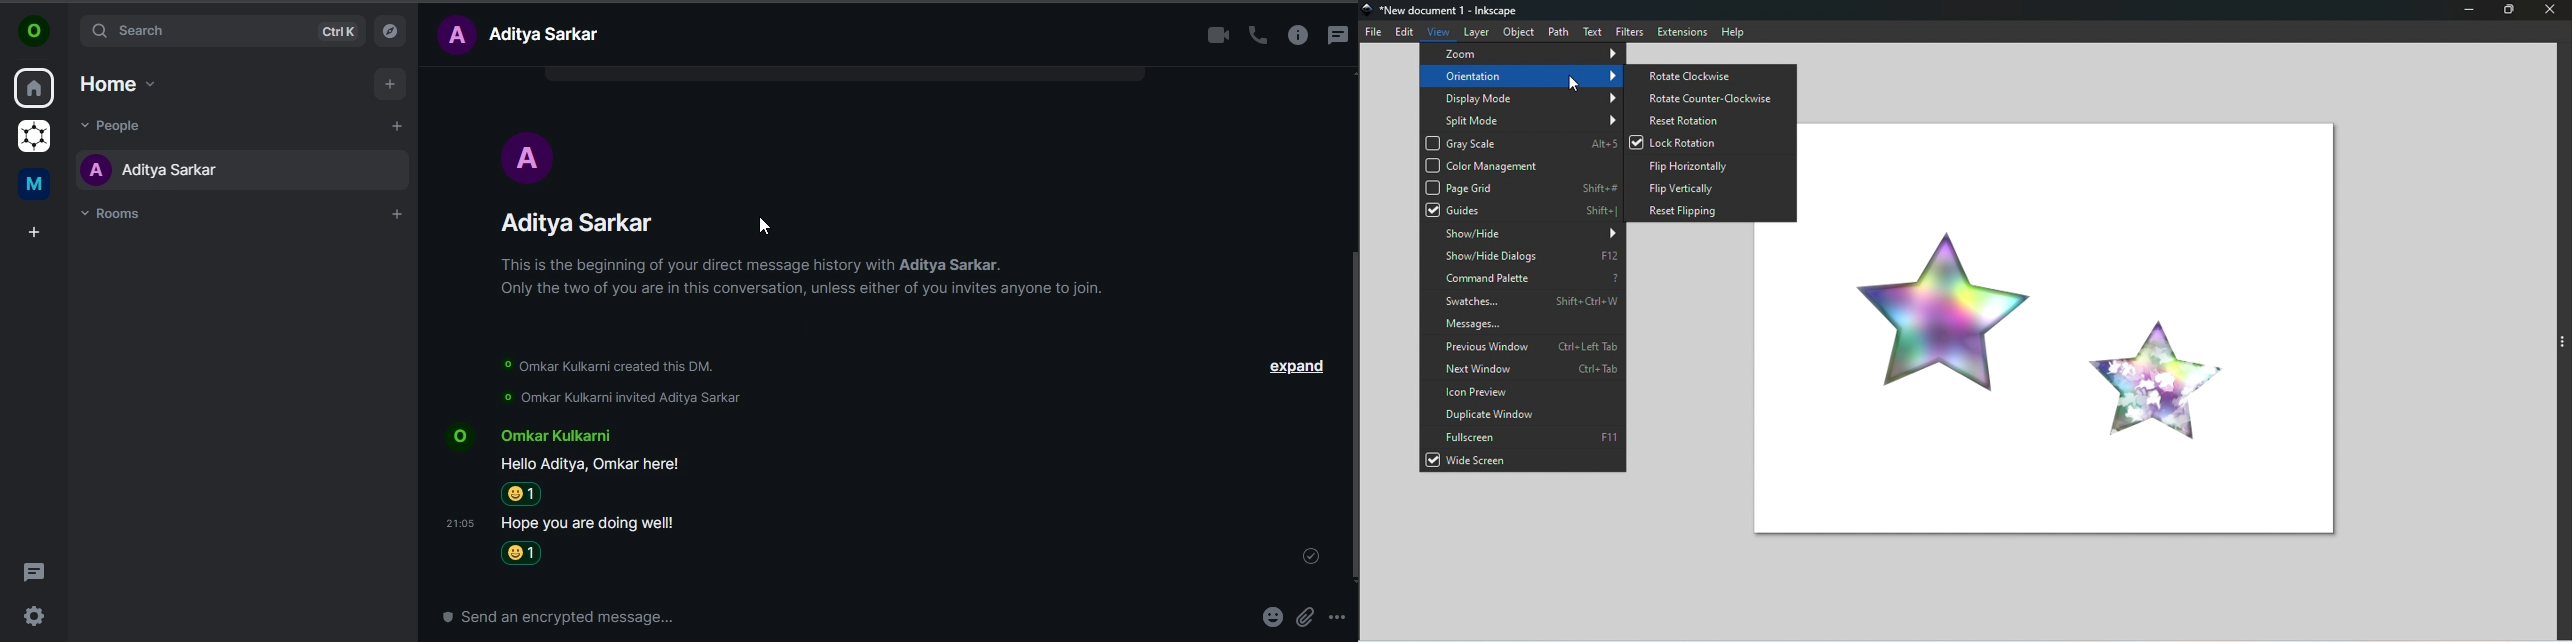  Describe the element at coordinates (117, 125) in the screenshot. I see `people` at that location.